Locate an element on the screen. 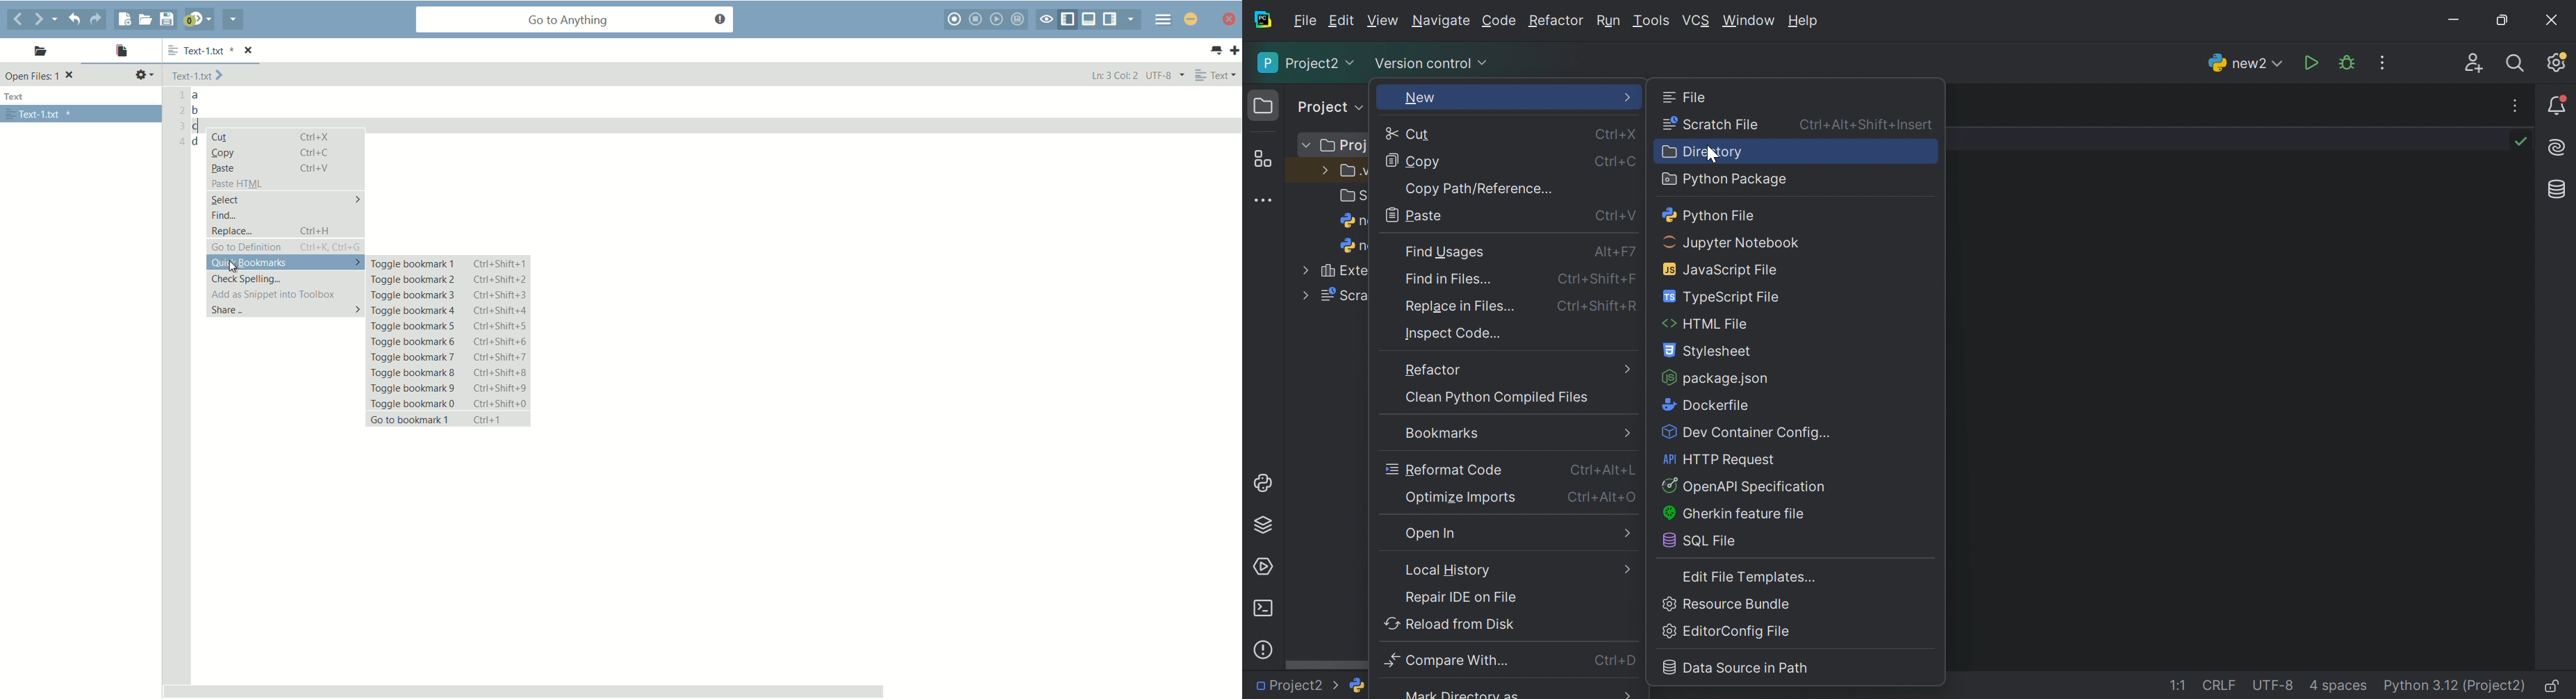  Restore down is located at coordinates (2504, 19).